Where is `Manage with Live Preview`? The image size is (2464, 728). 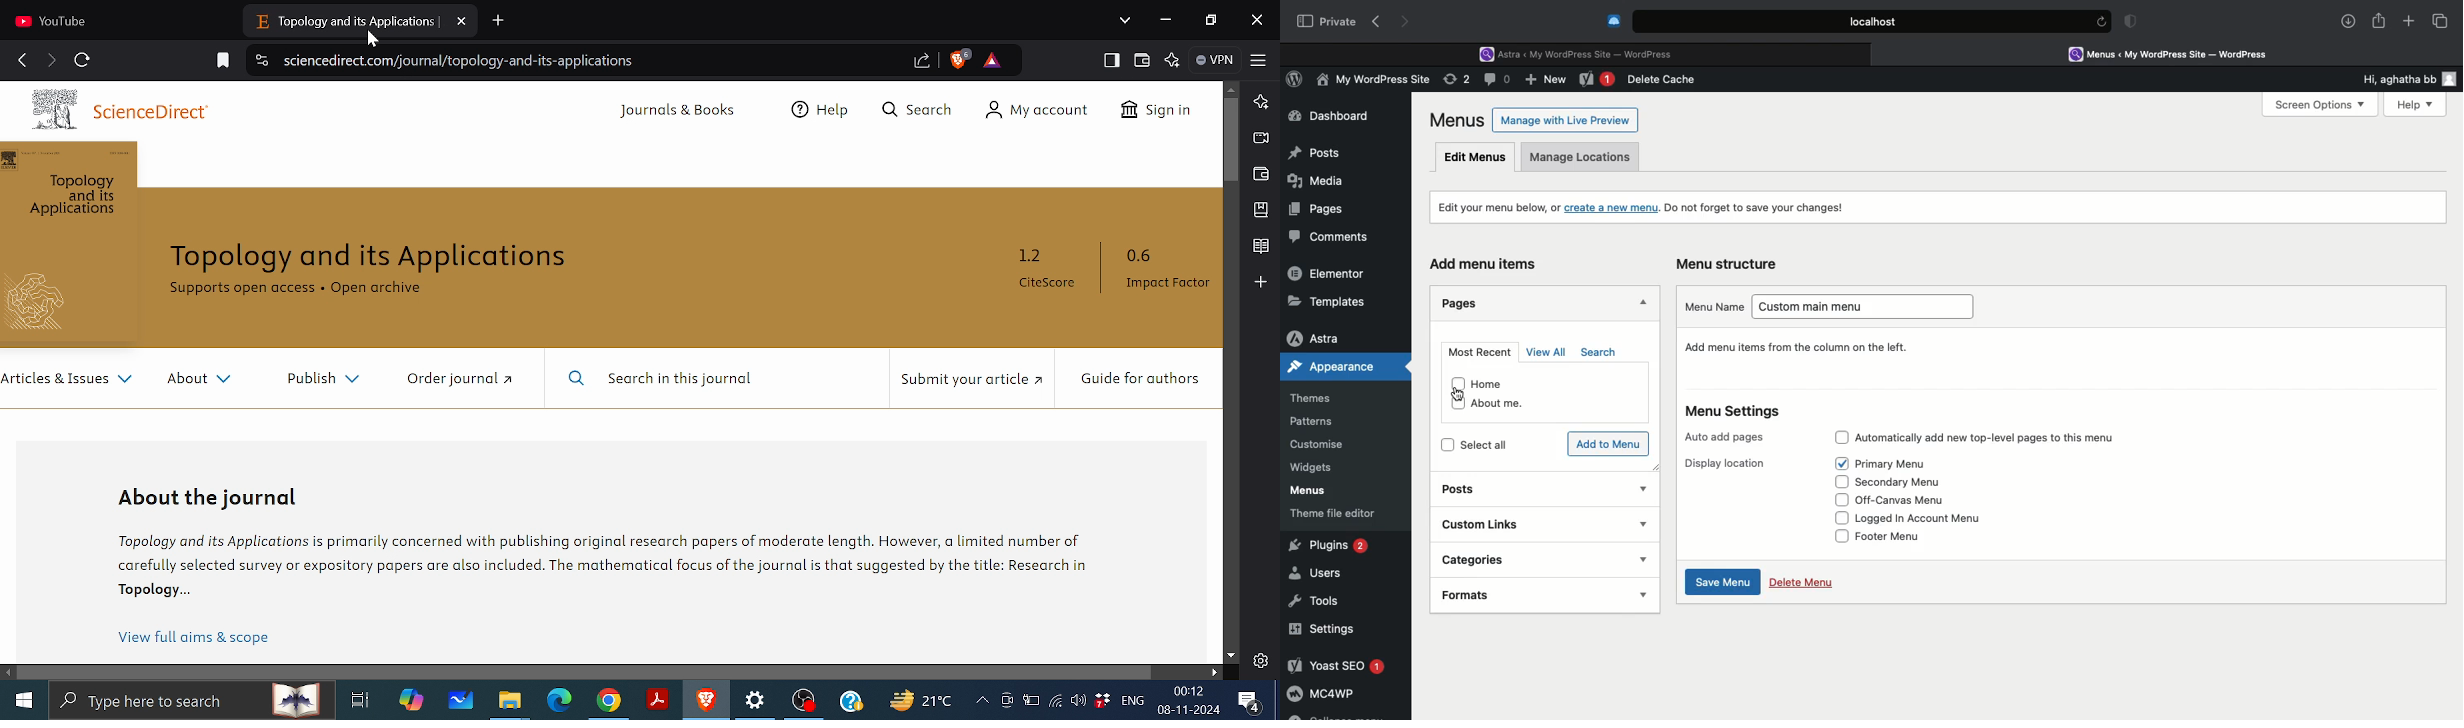
Manage with Live Preview is located at coordinates (1566, 119).